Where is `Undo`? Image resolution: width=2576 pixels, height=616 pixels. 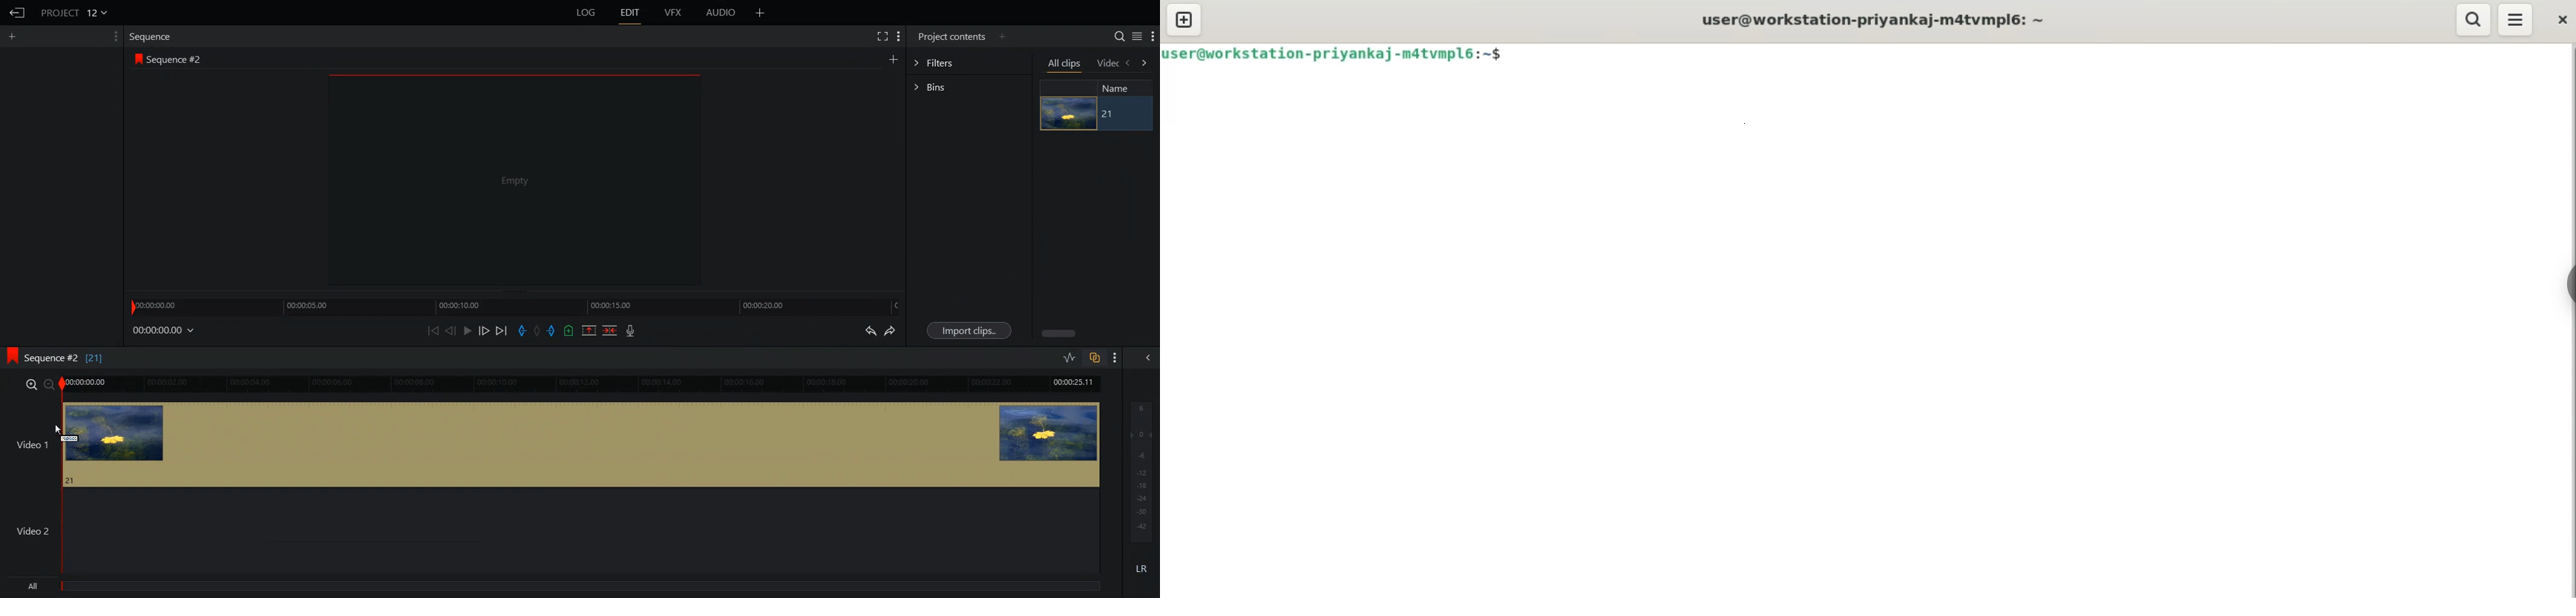 Undo is located at coordinates (871, 330).